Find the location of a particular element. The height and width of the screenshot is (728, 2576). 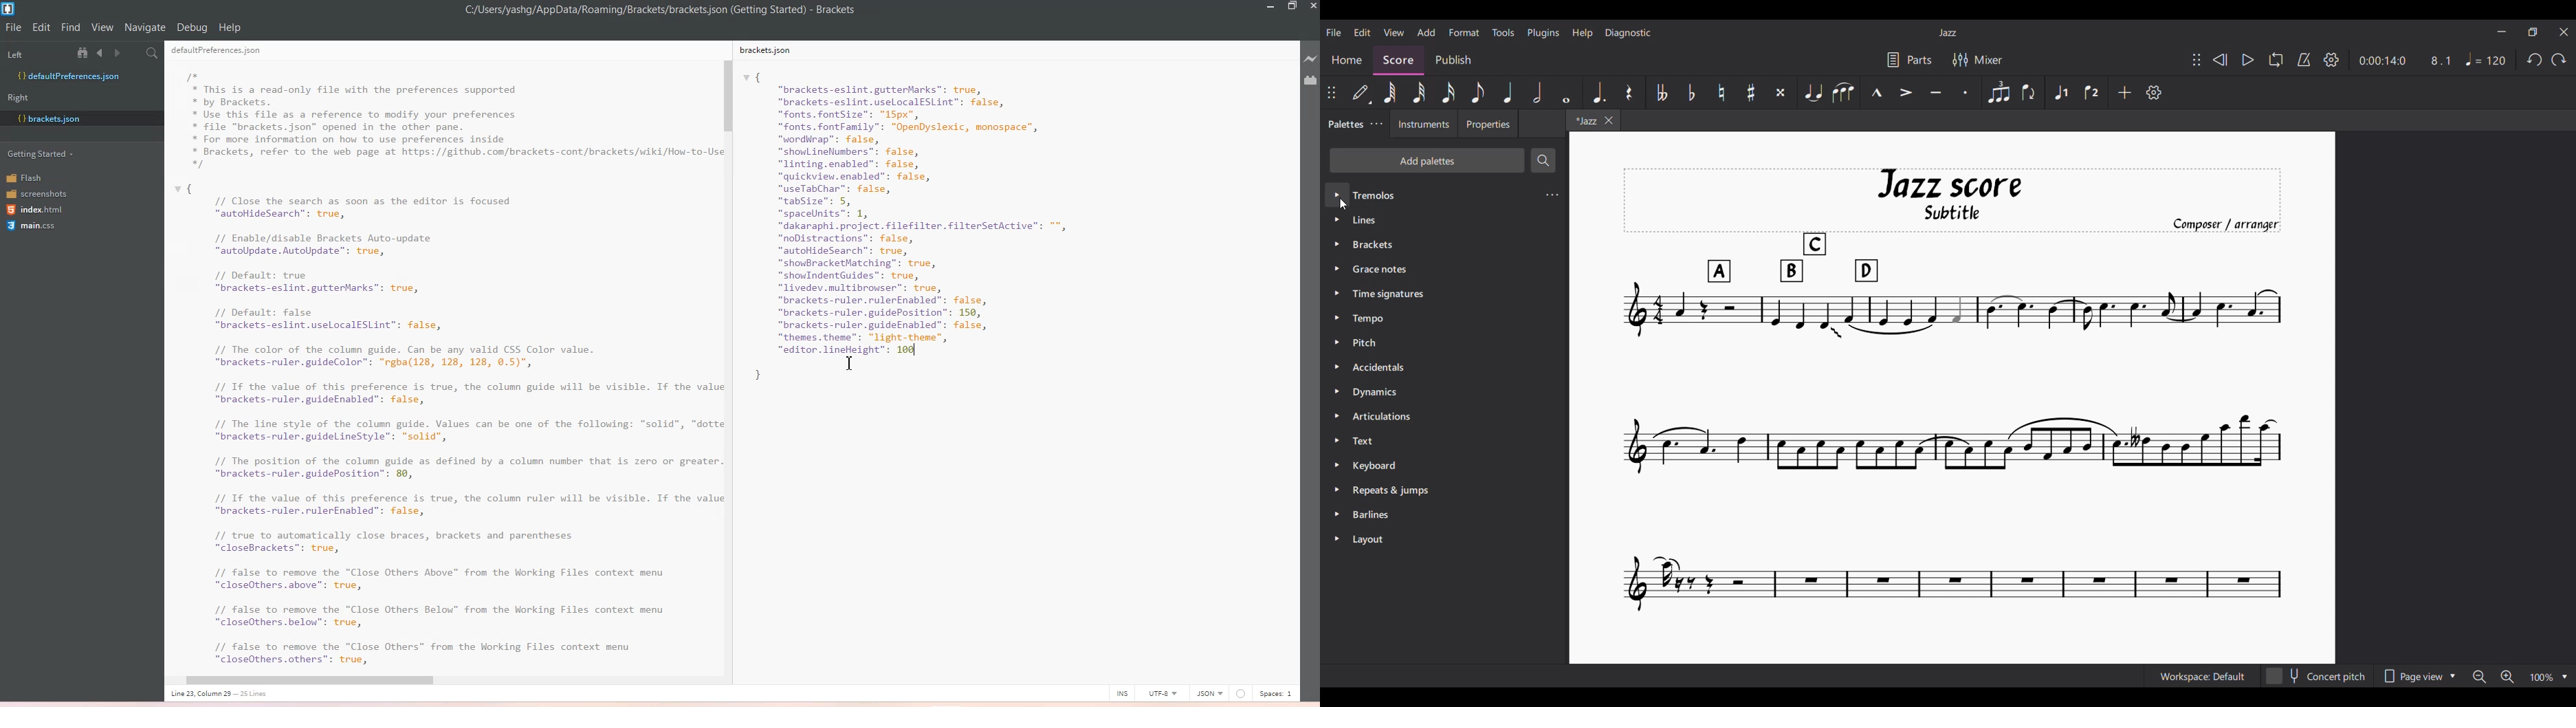

Voice 2 is located at coordinates (2091, 92).